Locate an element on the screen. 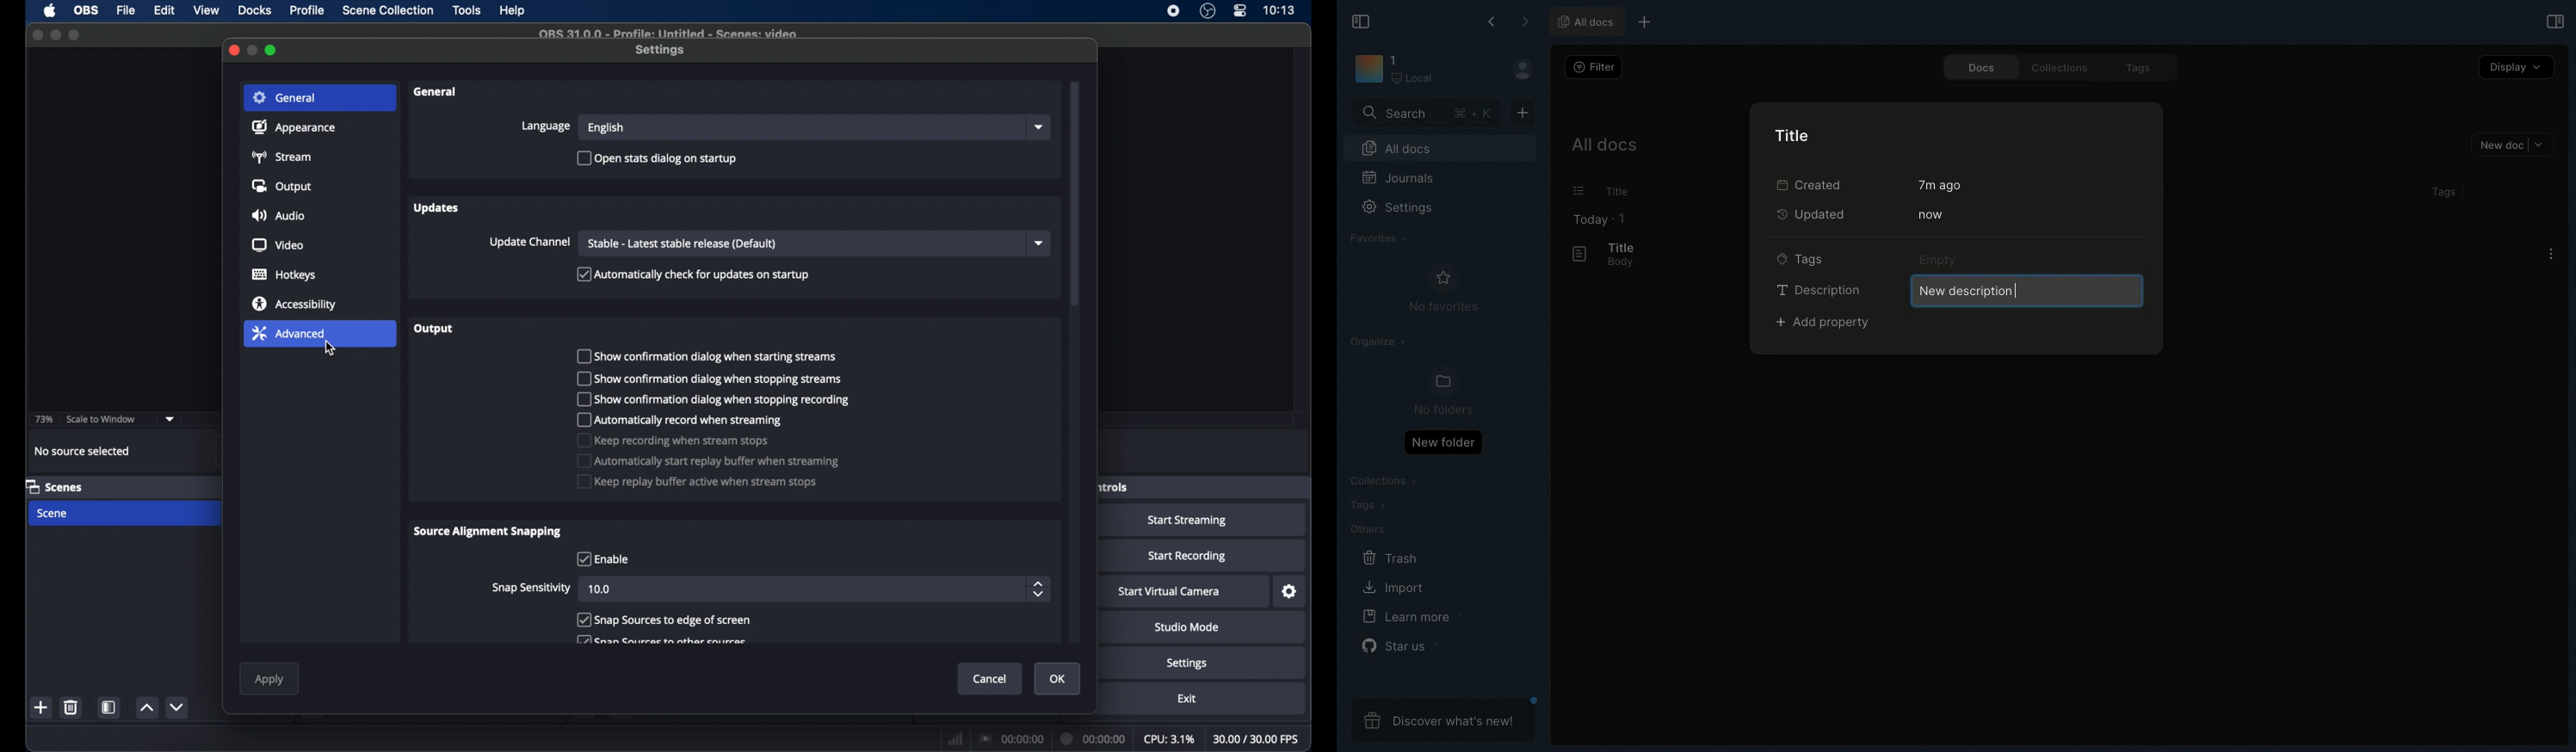 The image size is (2576, 756). appearance is located at coordinates (294, 127).